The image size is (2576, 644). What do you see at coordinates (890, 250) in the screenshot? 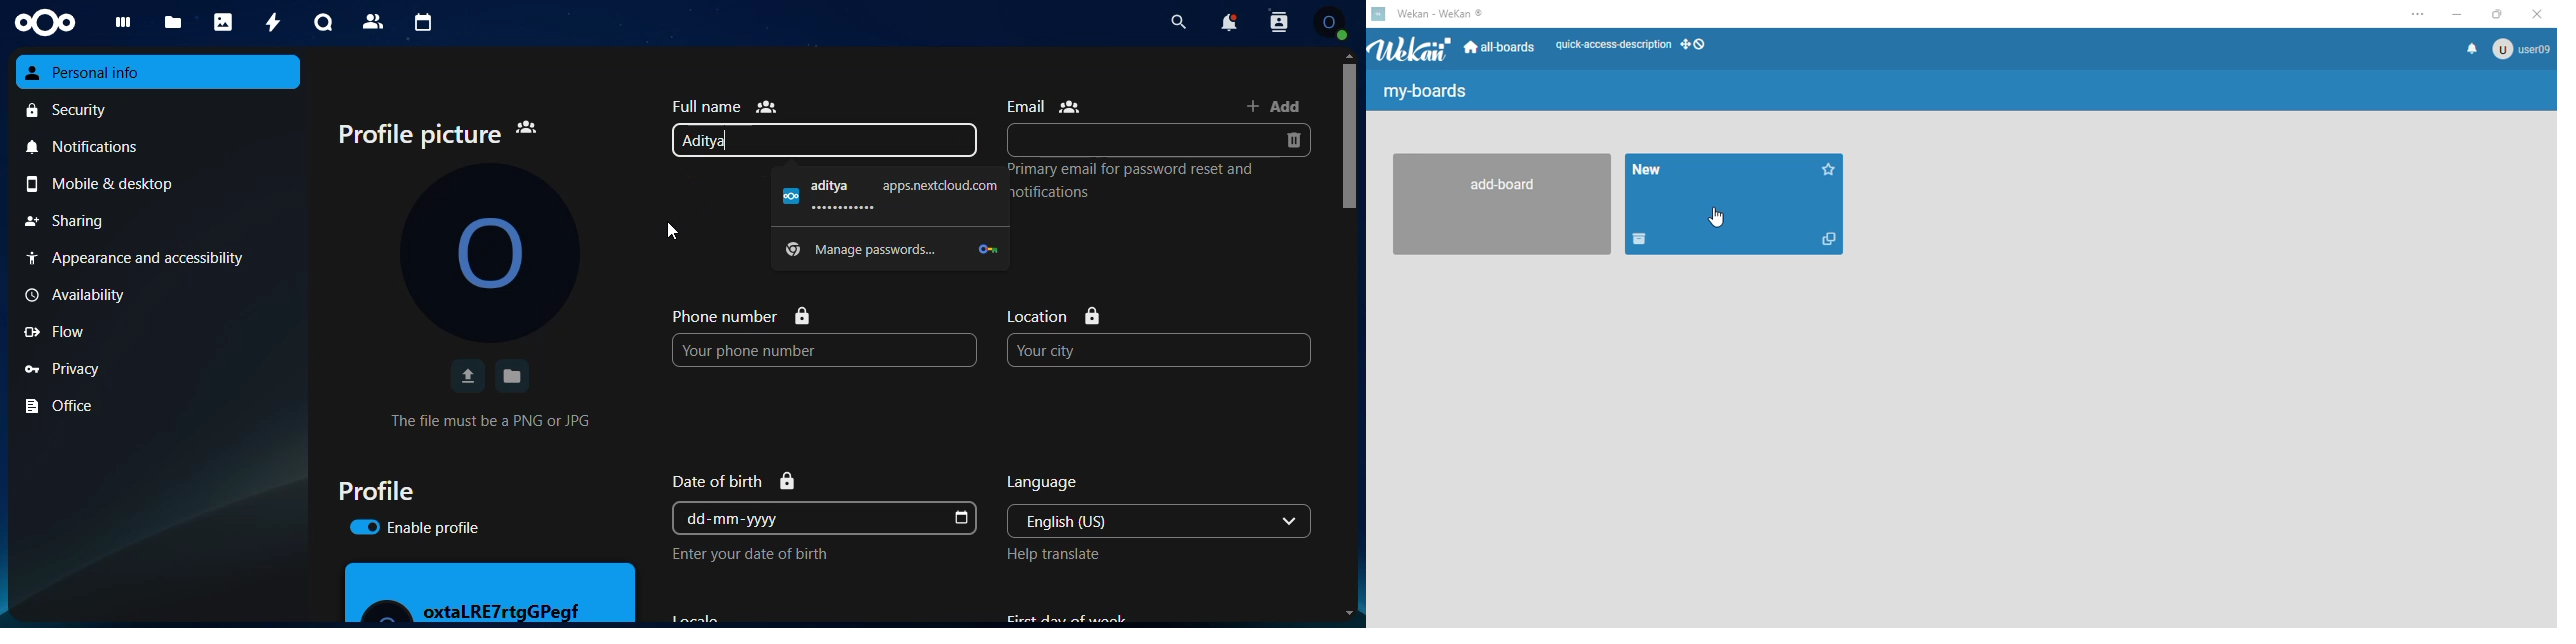
I see `Manage passwords...` at bounding box center [890, 250].